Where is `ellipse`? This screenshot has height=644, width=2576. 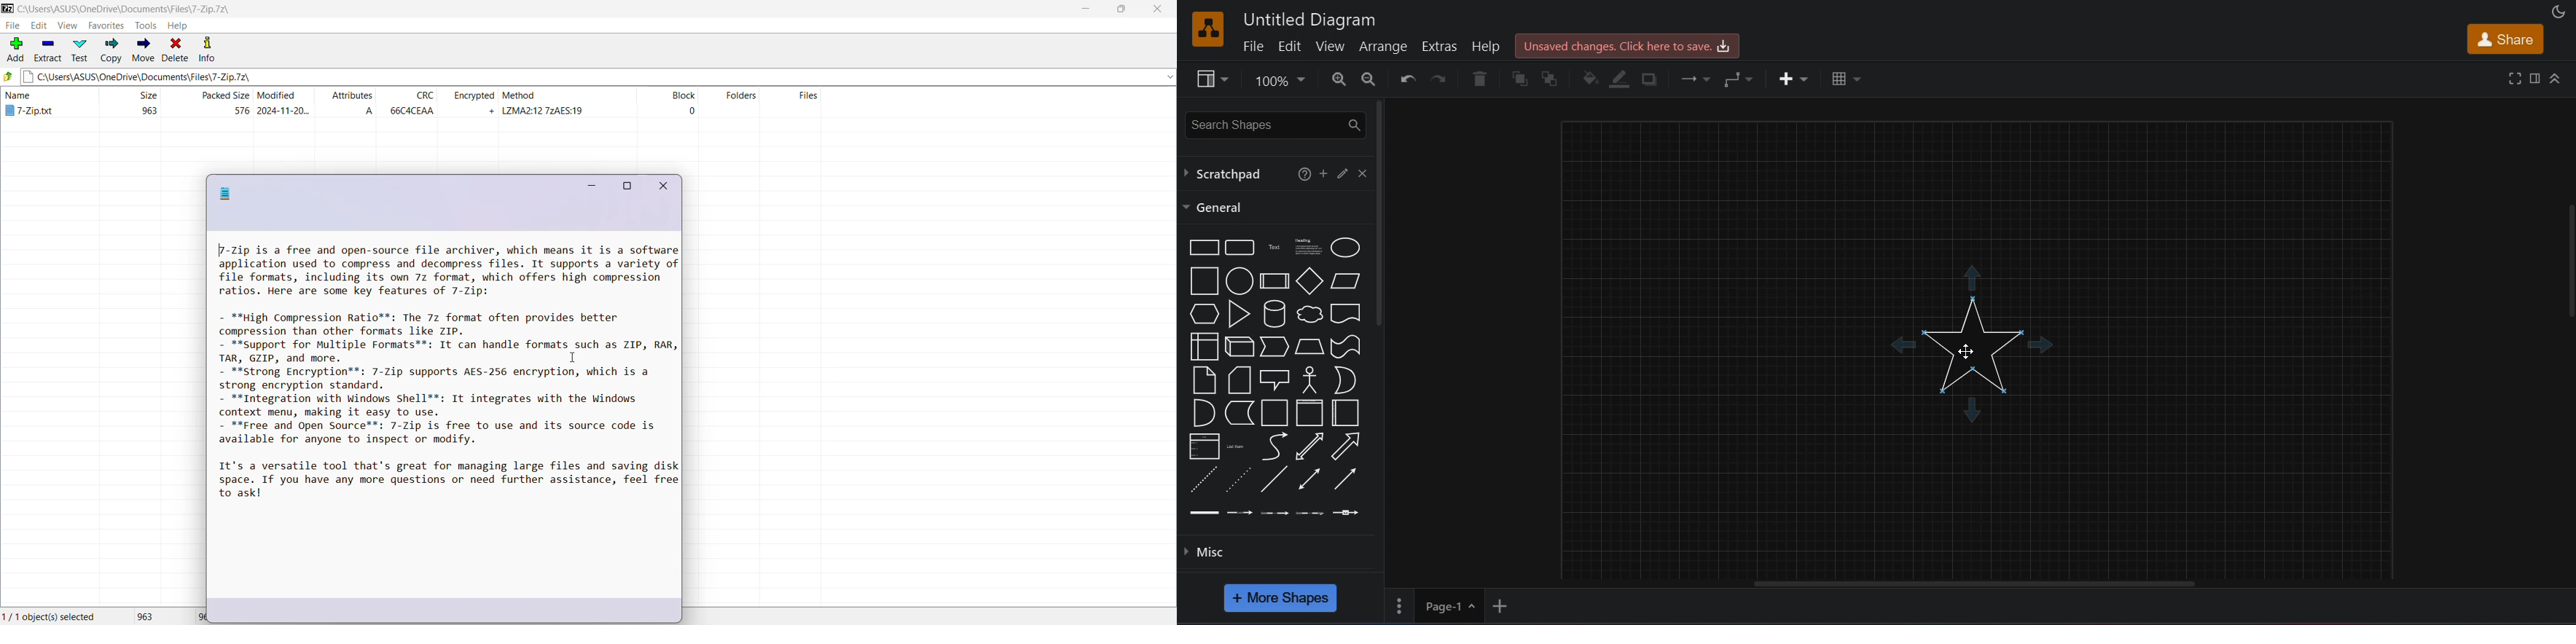 ellipse is located at coordinates (1349, 248).